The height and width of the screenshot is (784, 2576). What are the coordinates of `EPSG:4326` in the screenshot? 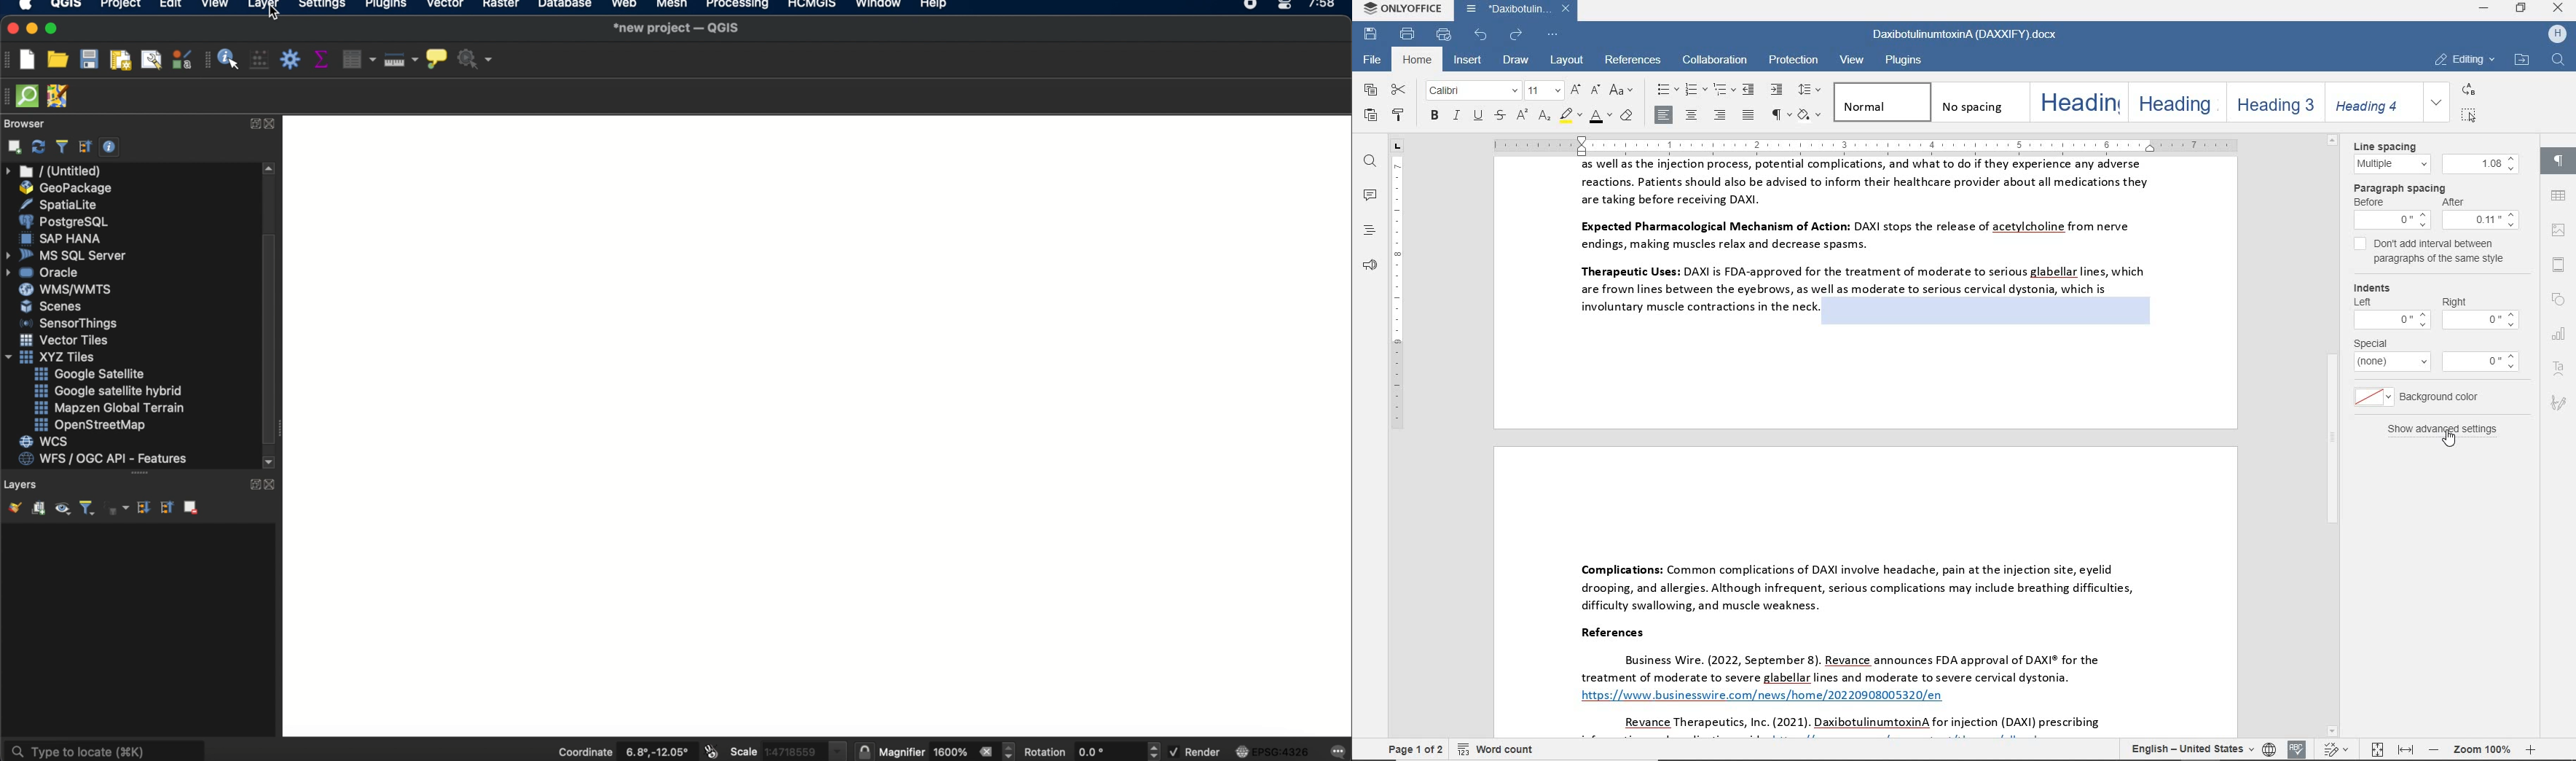 It's located at (1273, 750).